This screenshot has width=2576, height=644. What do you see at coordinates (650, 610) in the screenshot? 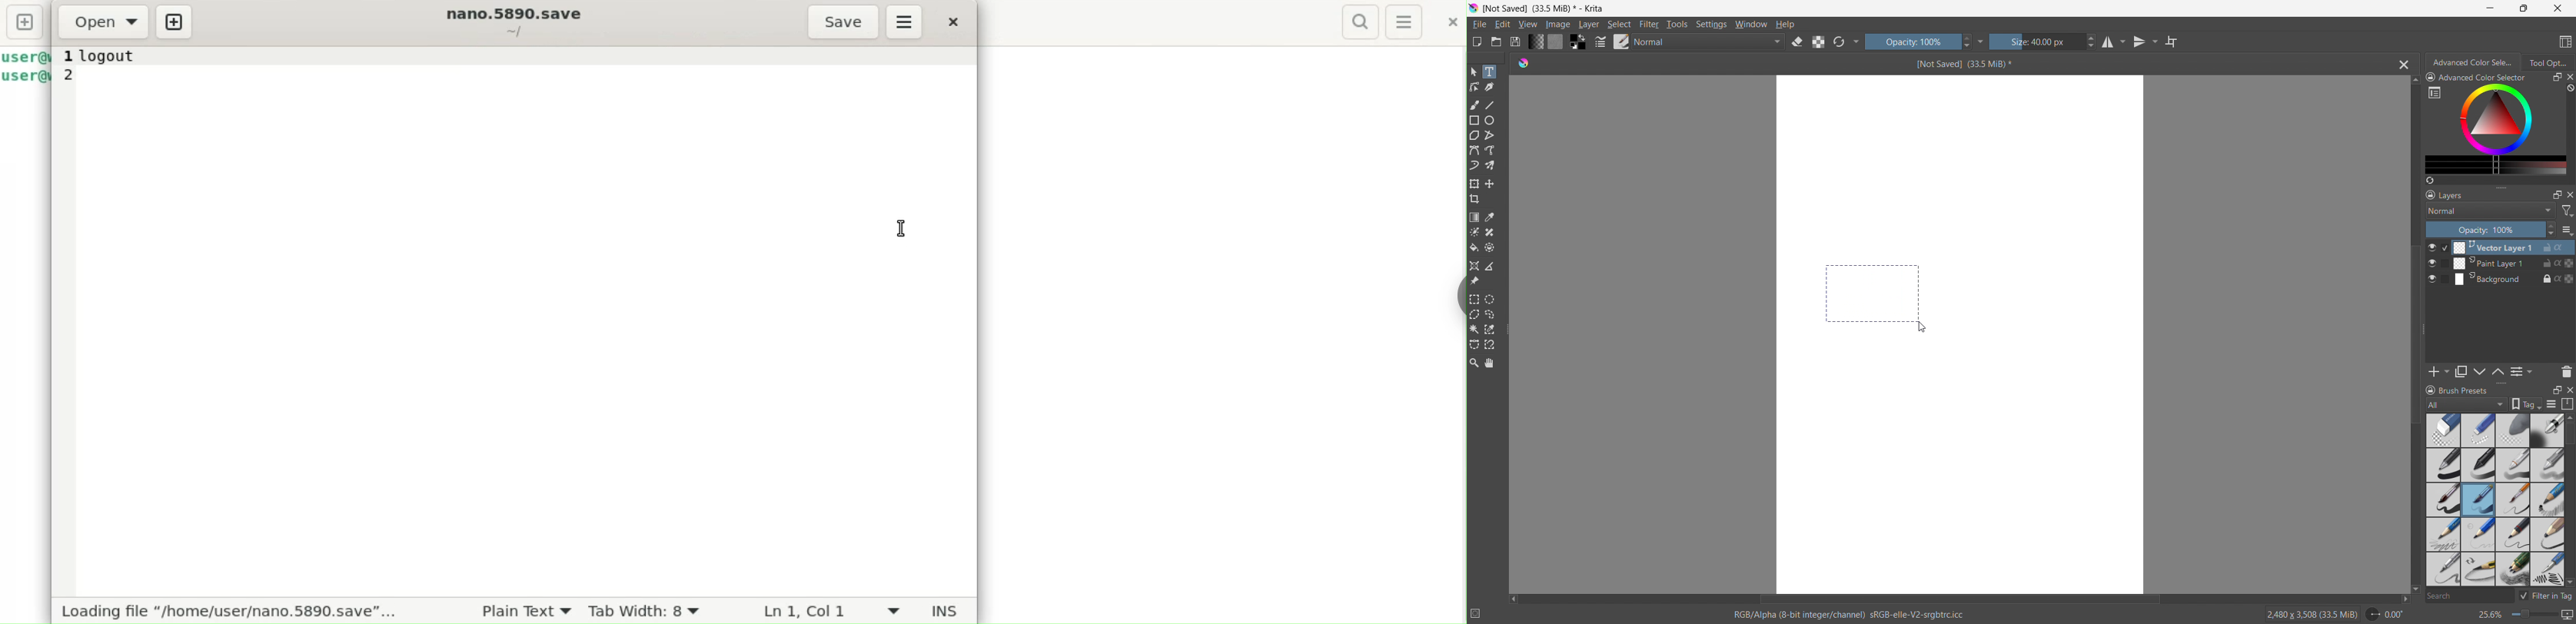
I see `Tab Width: 8` at bounding box center [650, 610].